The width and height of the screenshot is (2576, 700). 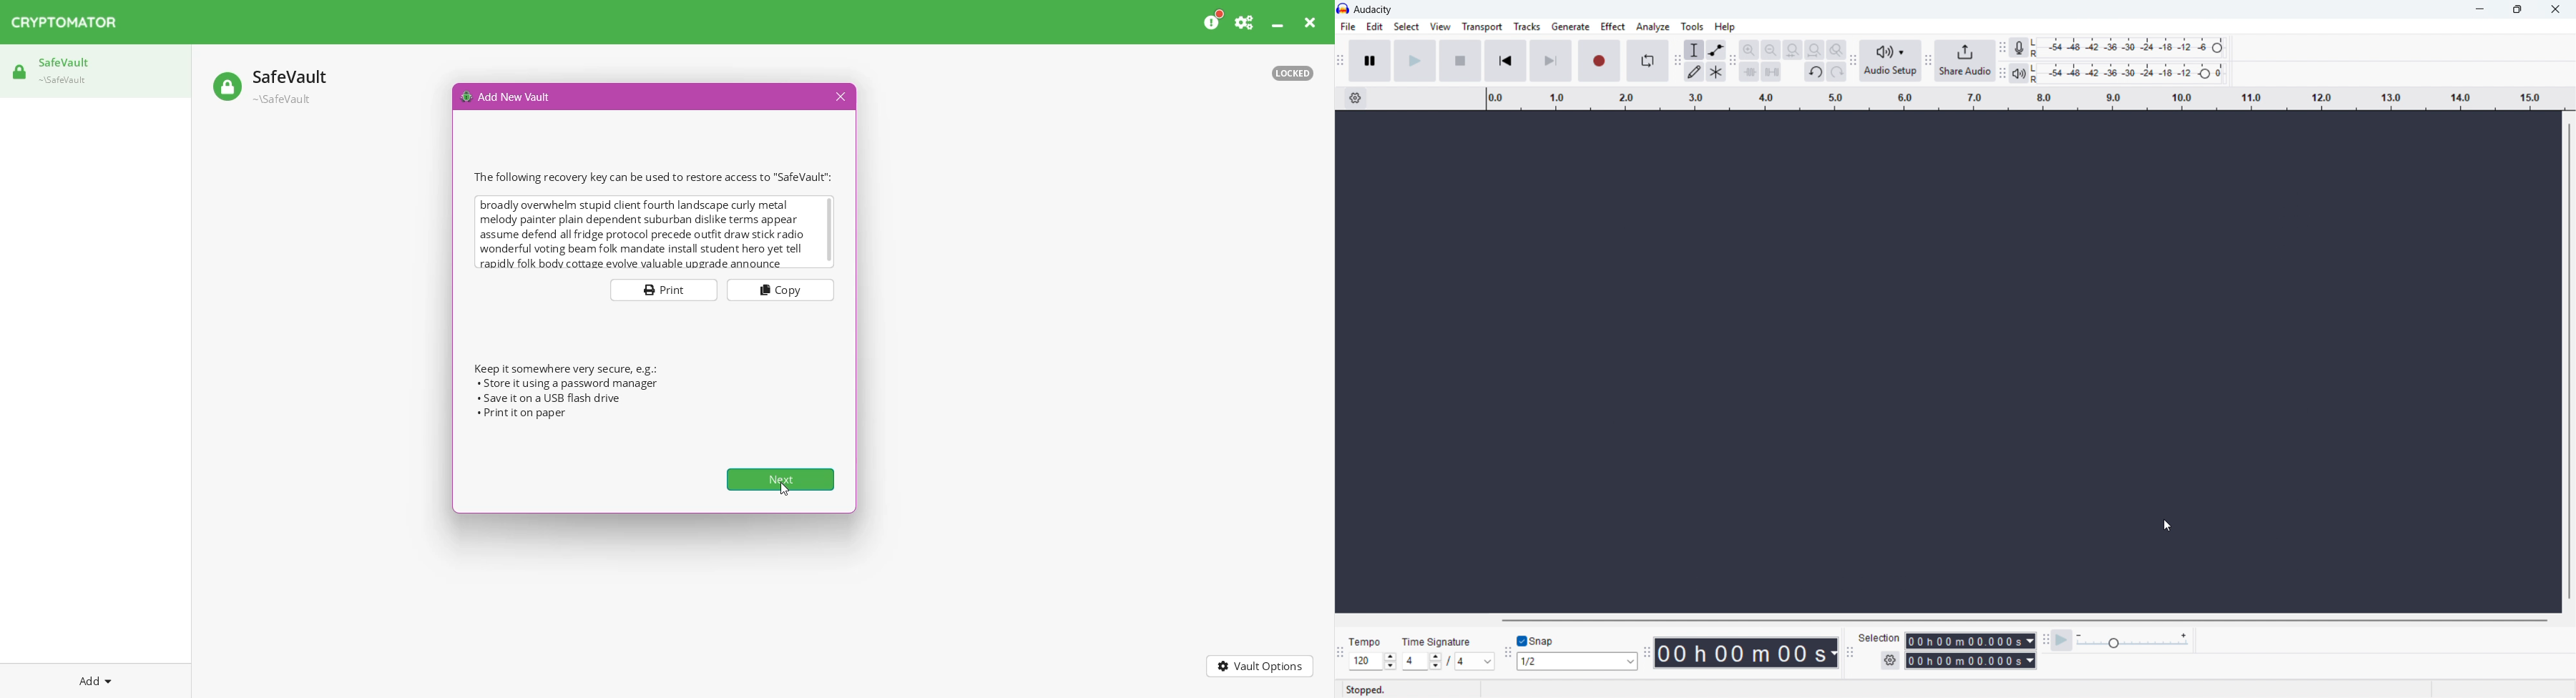 What do you see at coordinates (1694, 49) in the screenshot?
I see `selection tool` at bounding box center [1694, 49].